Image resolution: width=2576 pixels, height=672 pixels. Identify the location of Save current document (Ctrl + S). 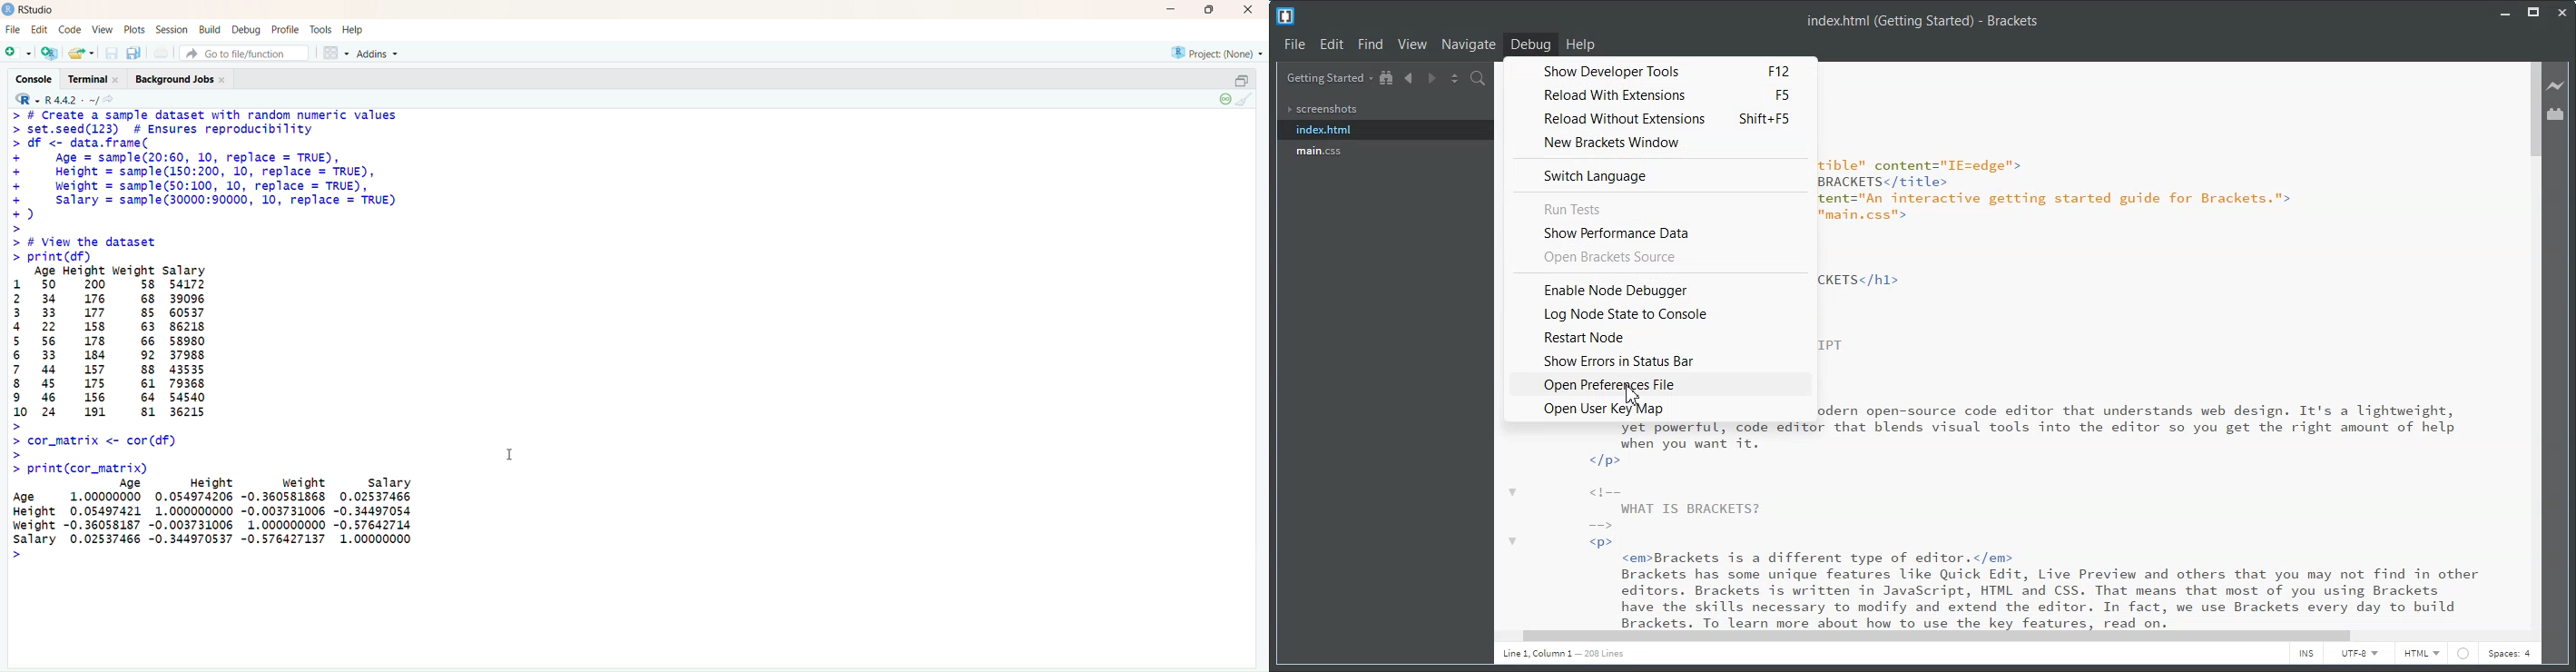
(110, 53).